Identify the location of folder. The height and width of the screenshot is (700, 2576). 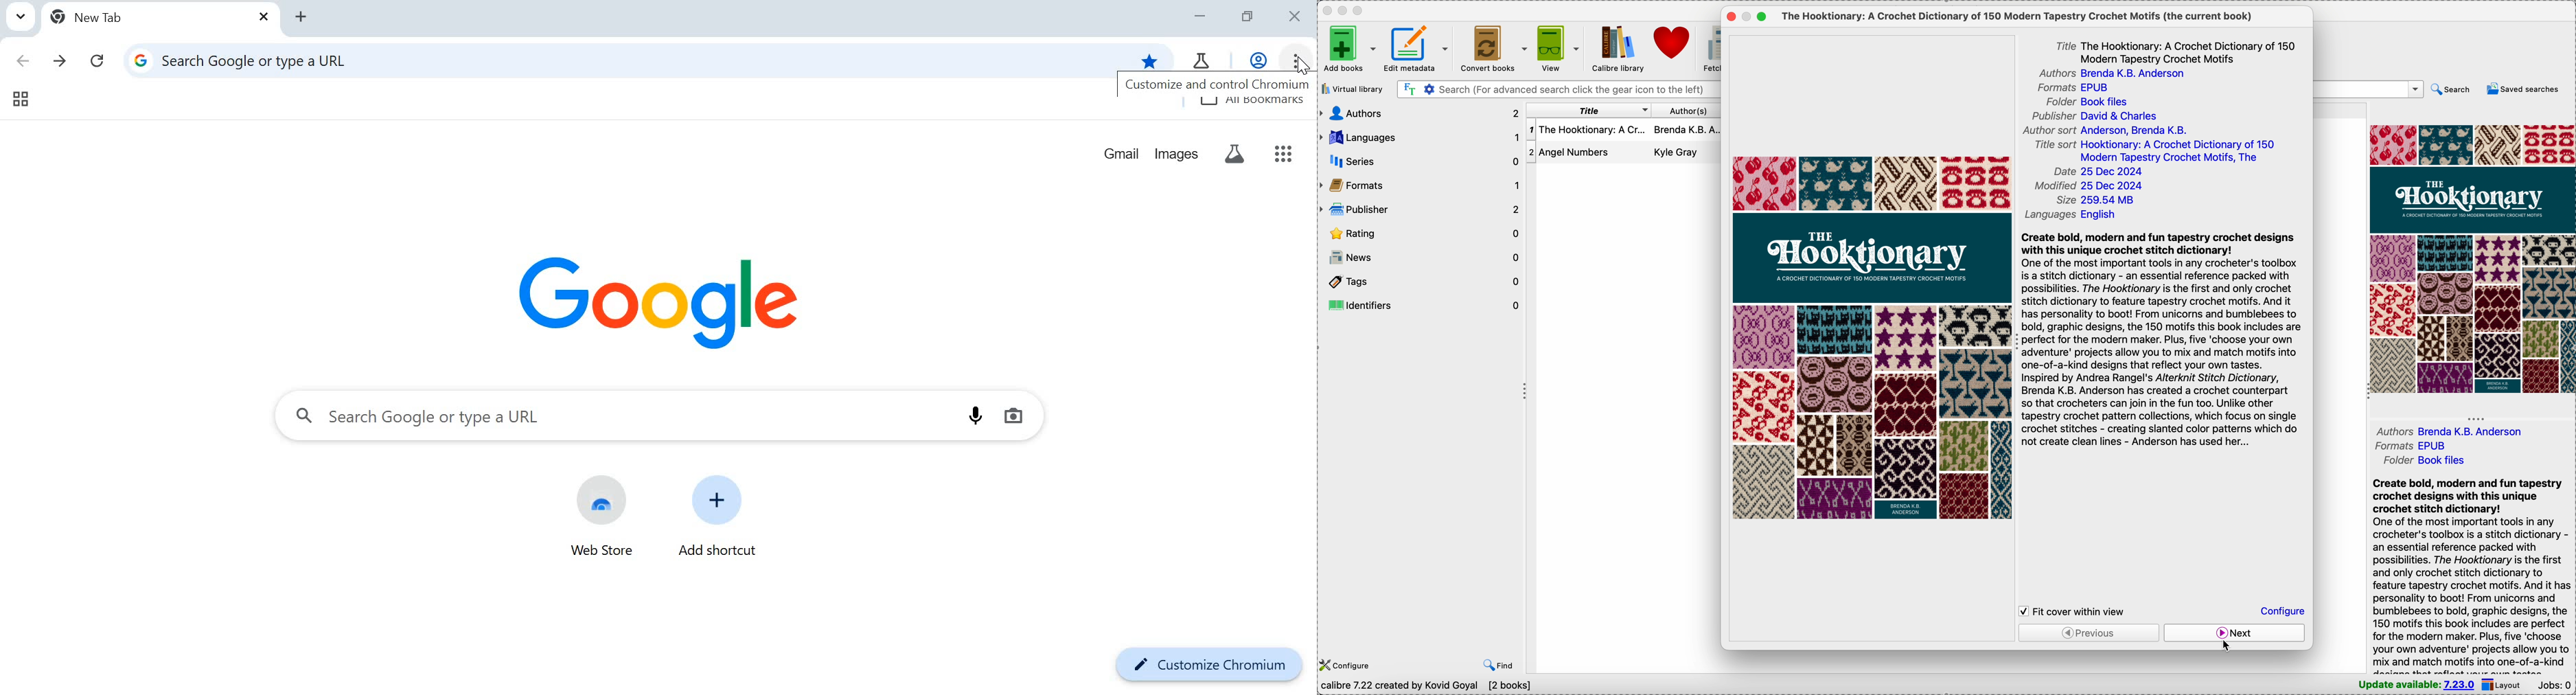
(2422, 460).